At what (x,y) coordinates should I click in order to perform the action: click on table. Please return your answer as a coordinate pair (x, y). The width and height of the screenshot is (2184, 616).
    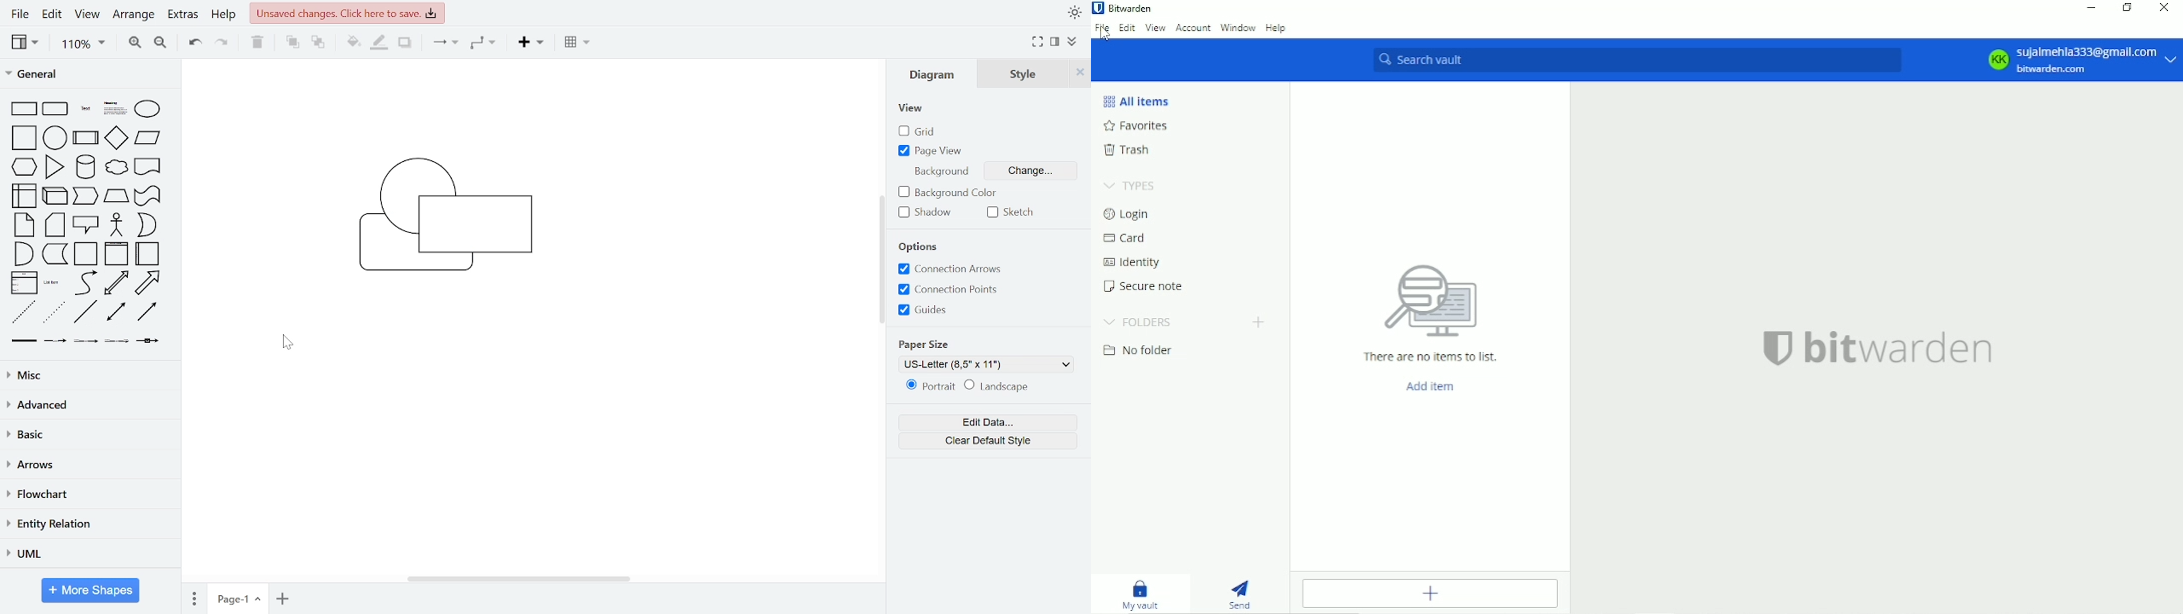
    Looking at the image, I should click on (580, 44).